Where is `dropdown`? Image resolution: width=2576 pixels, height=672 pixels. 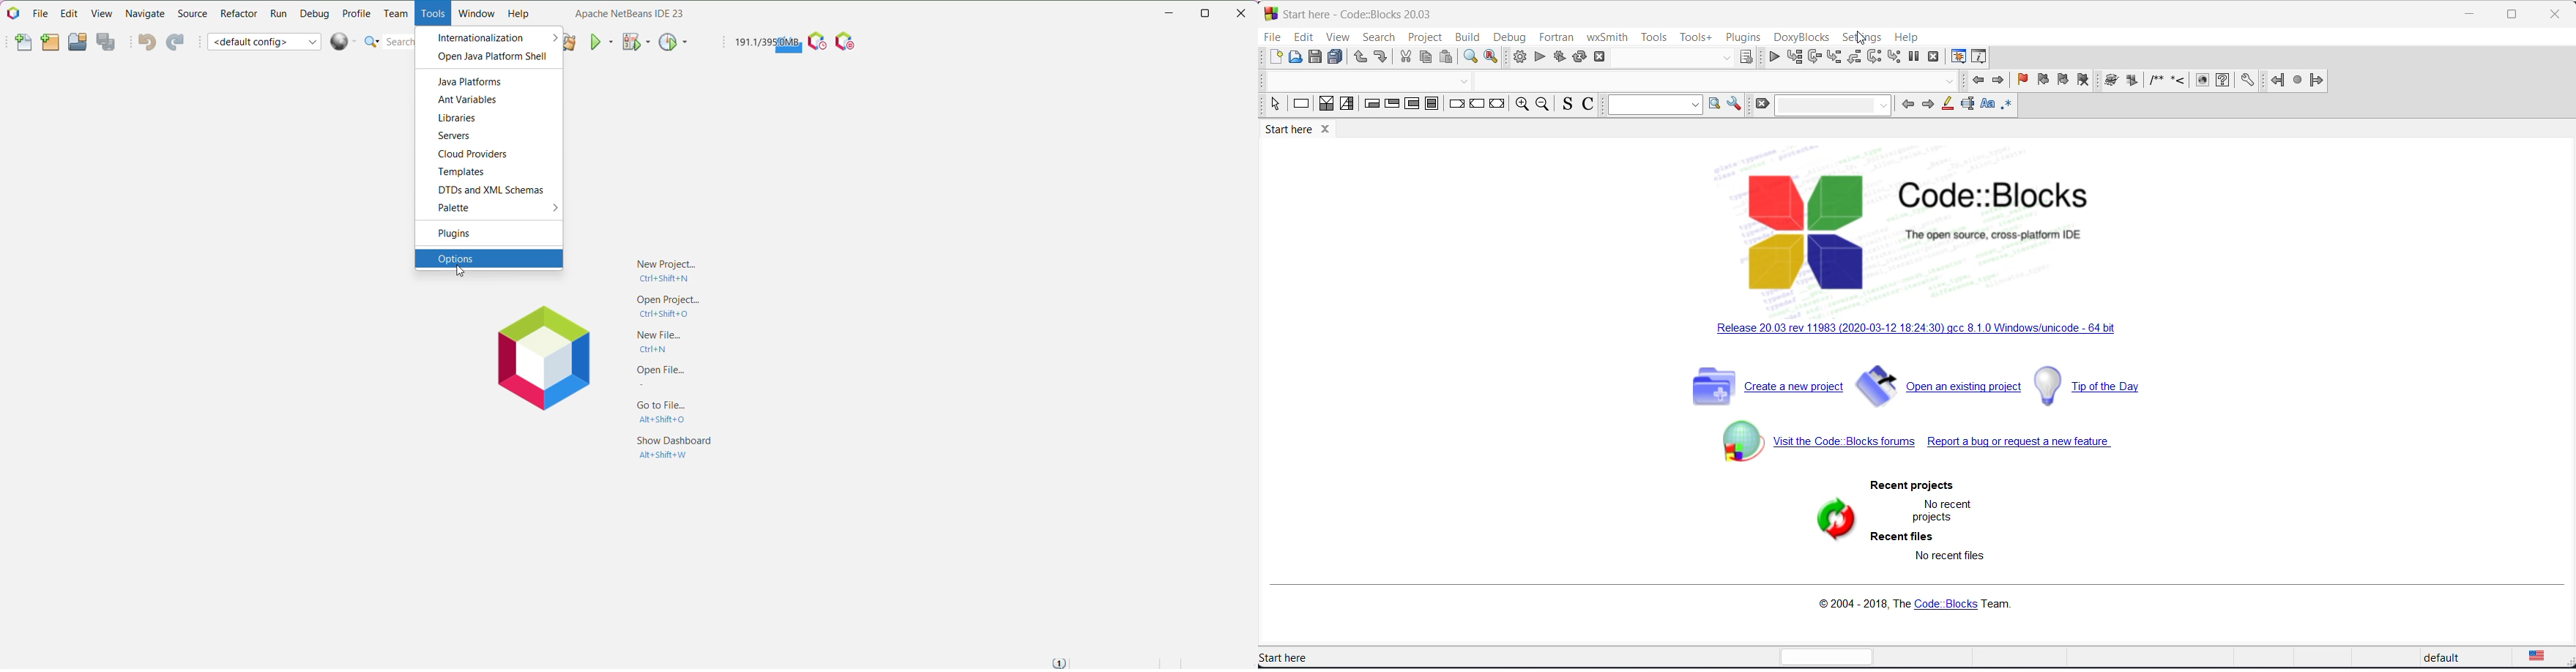
dropdown is located at coordinates (1654, 105).